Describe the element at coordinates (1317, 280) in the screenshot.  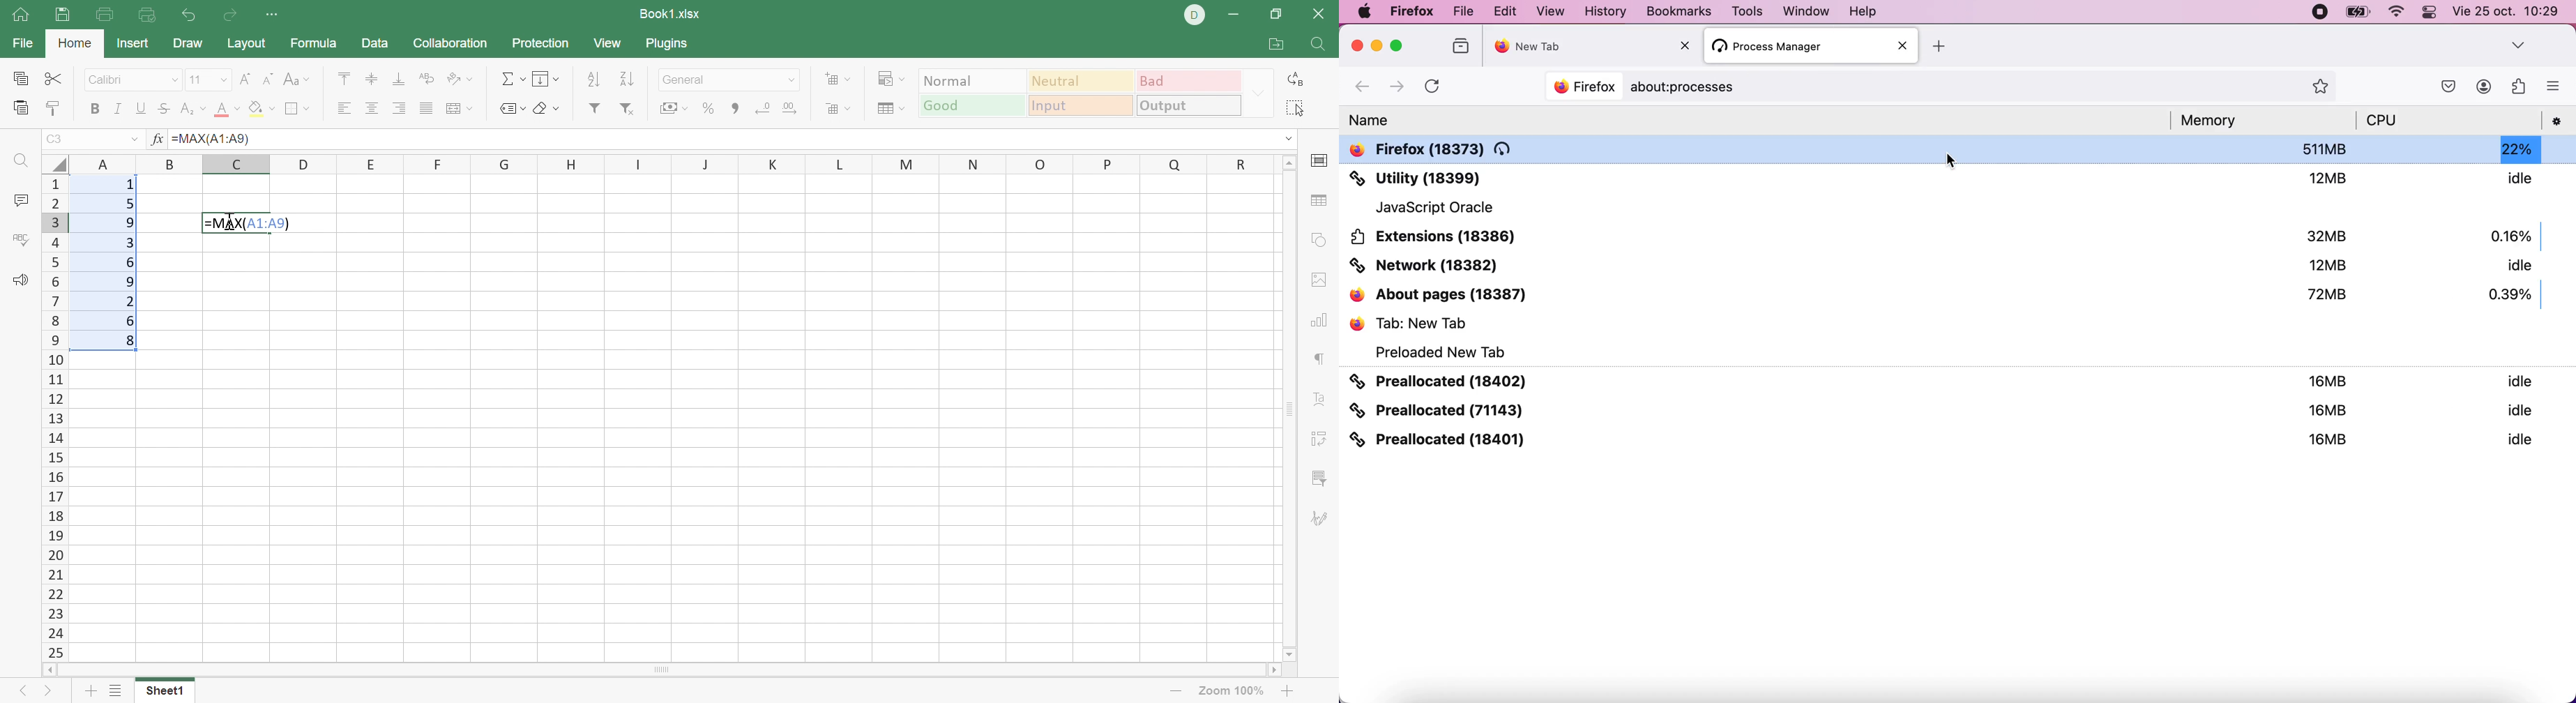
I see `image settings` at that location.